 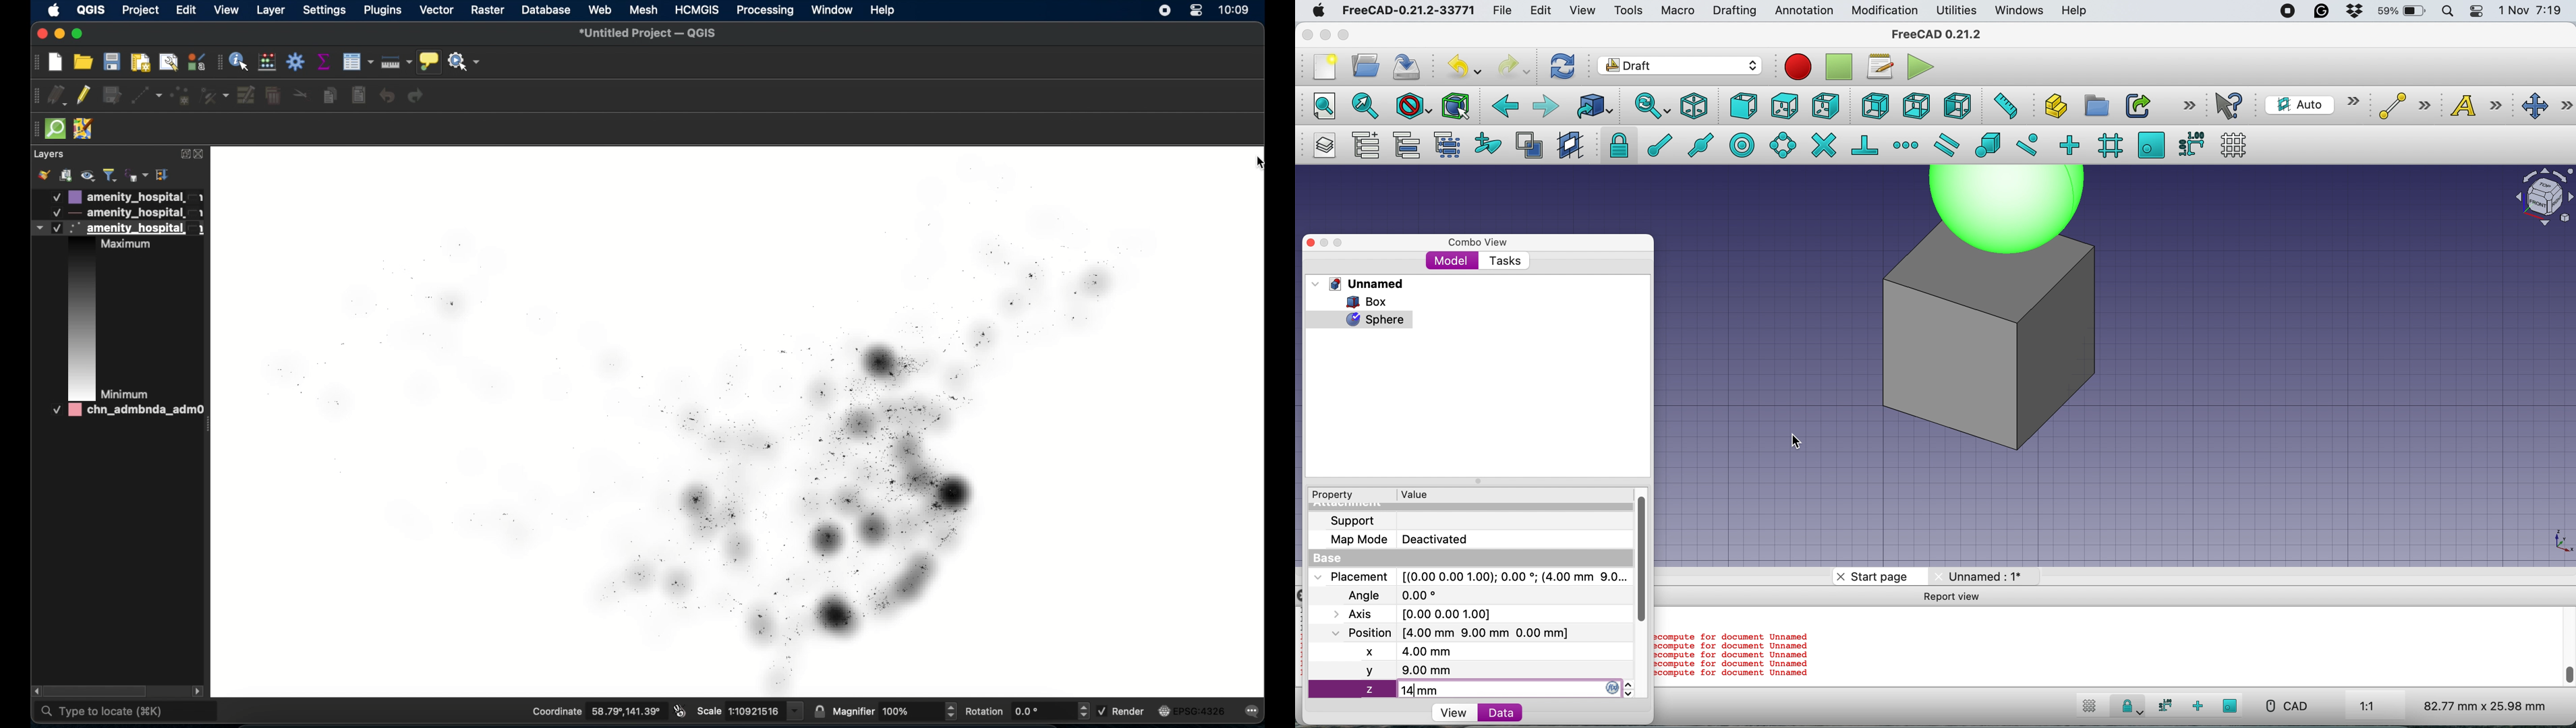 I want to click on refresh, so click(x=1560, y=65).